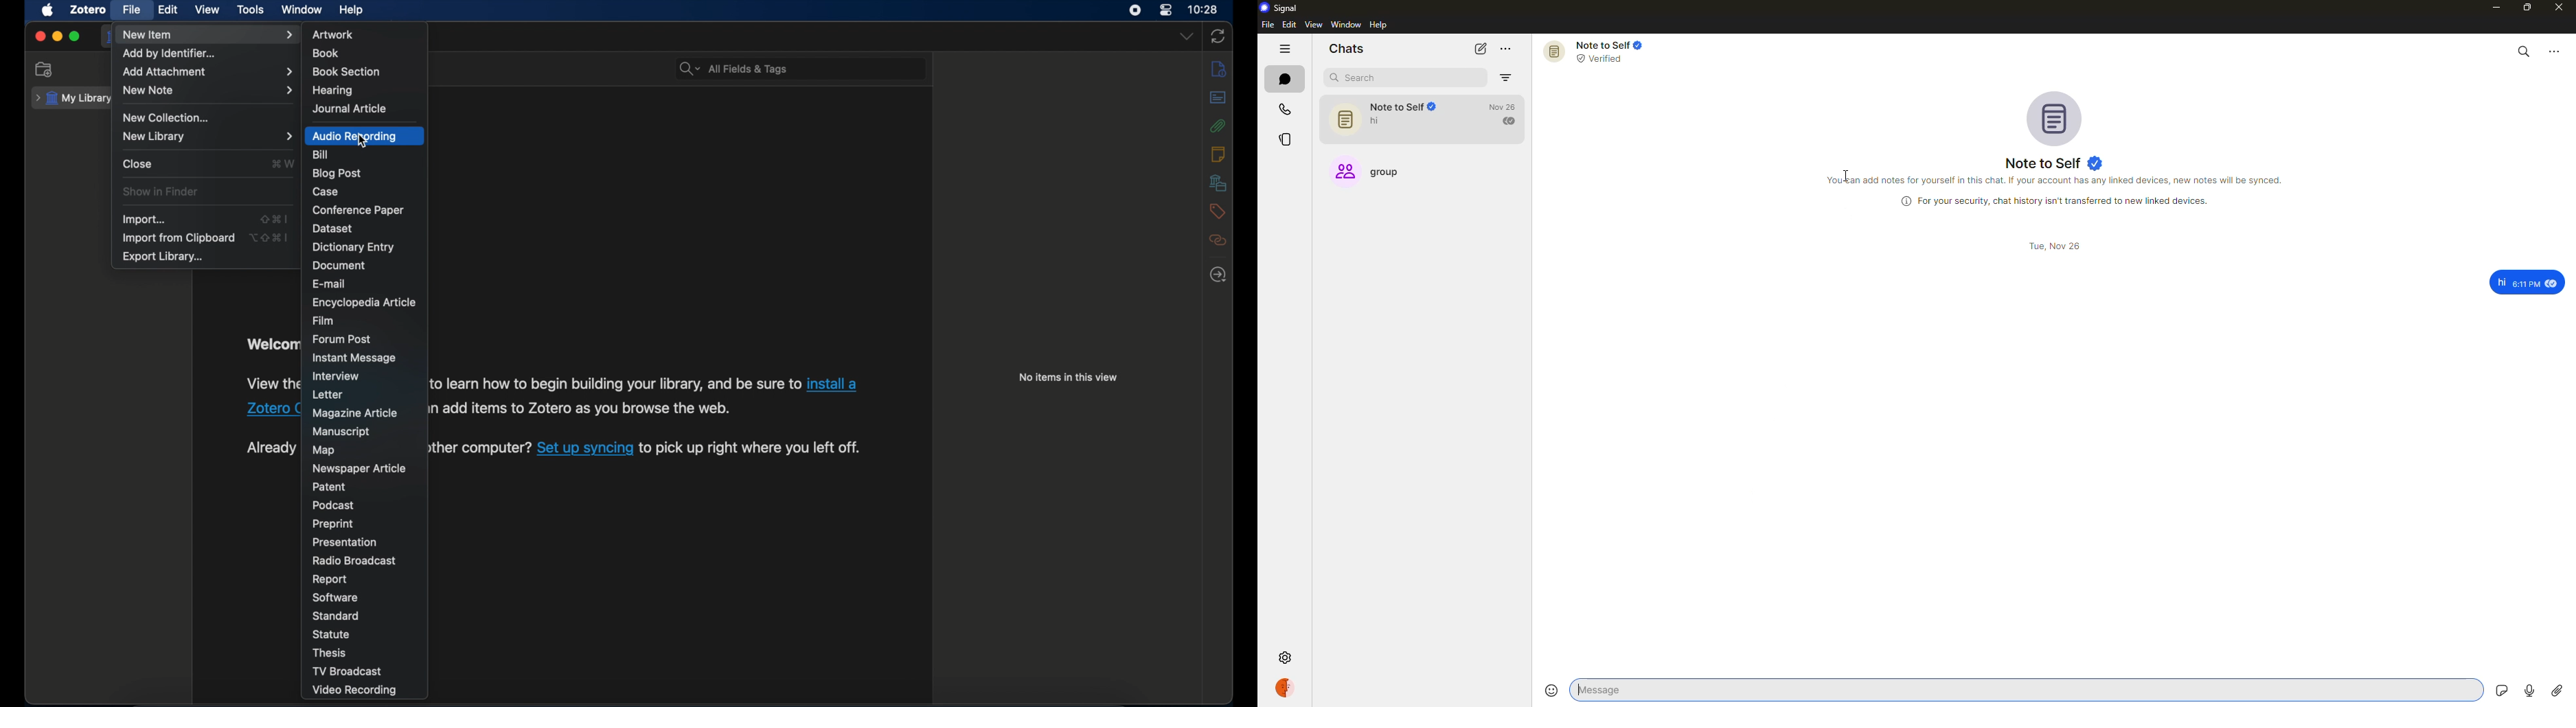 The width and height of the screenshot is (2576, 728). I want to click on edit, so click(1288, 25).